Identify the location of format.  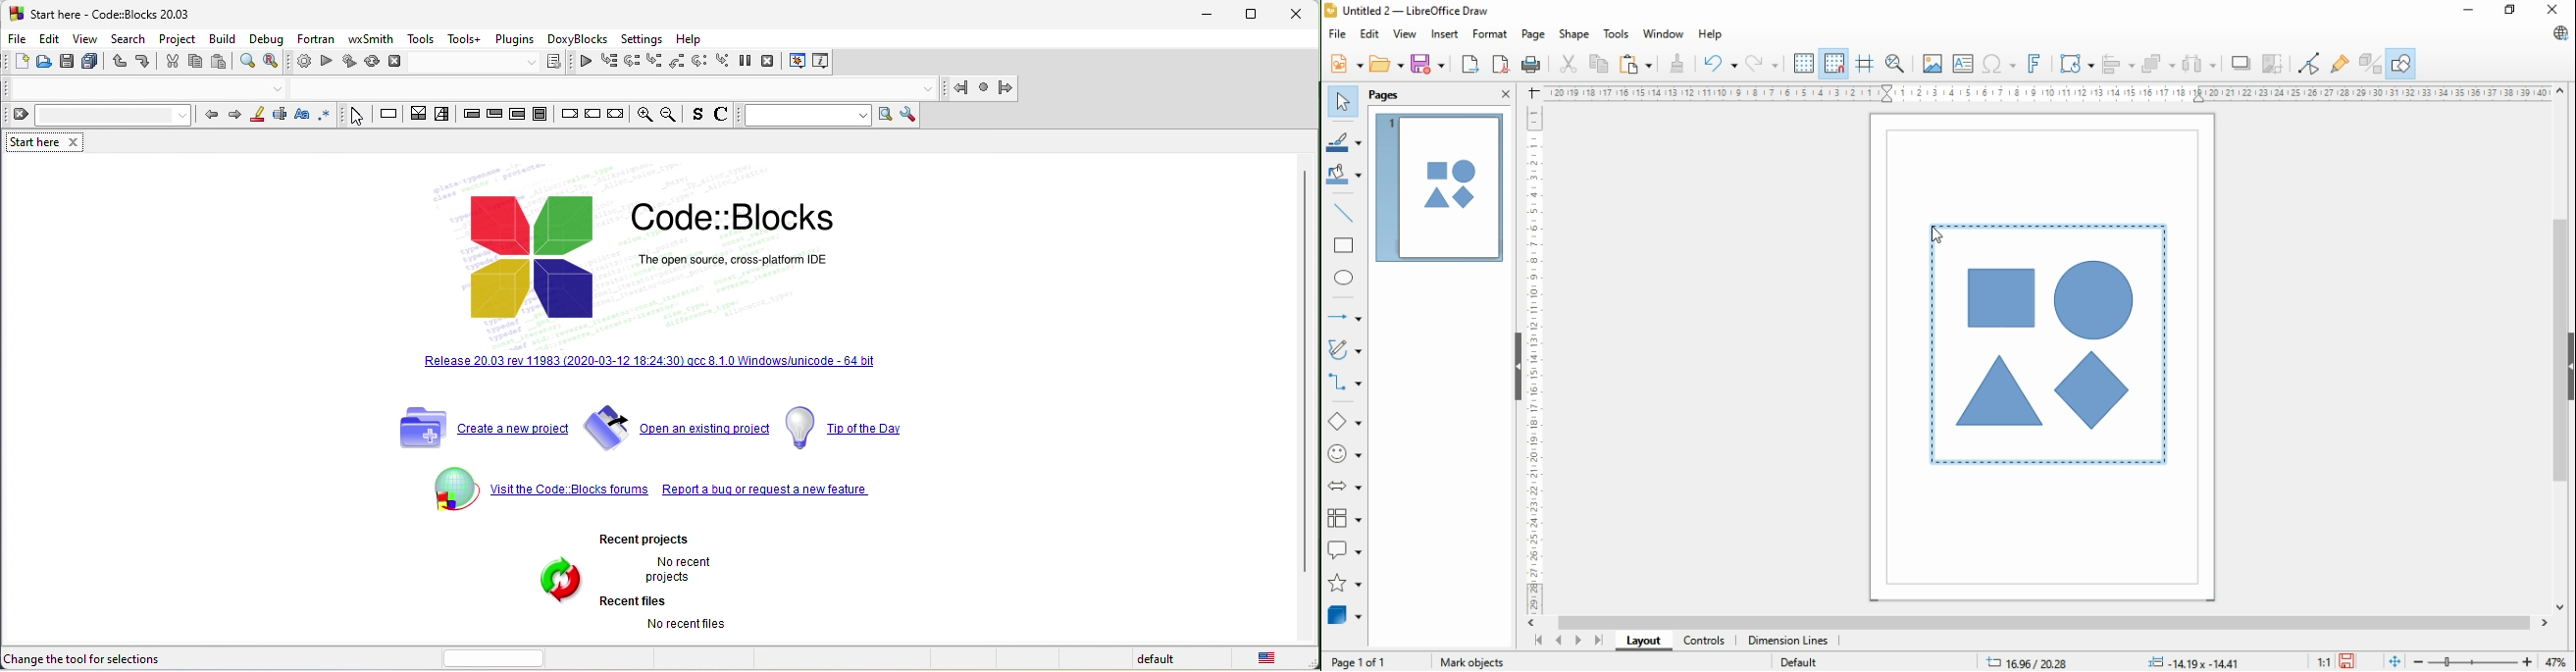
(1491, 34).